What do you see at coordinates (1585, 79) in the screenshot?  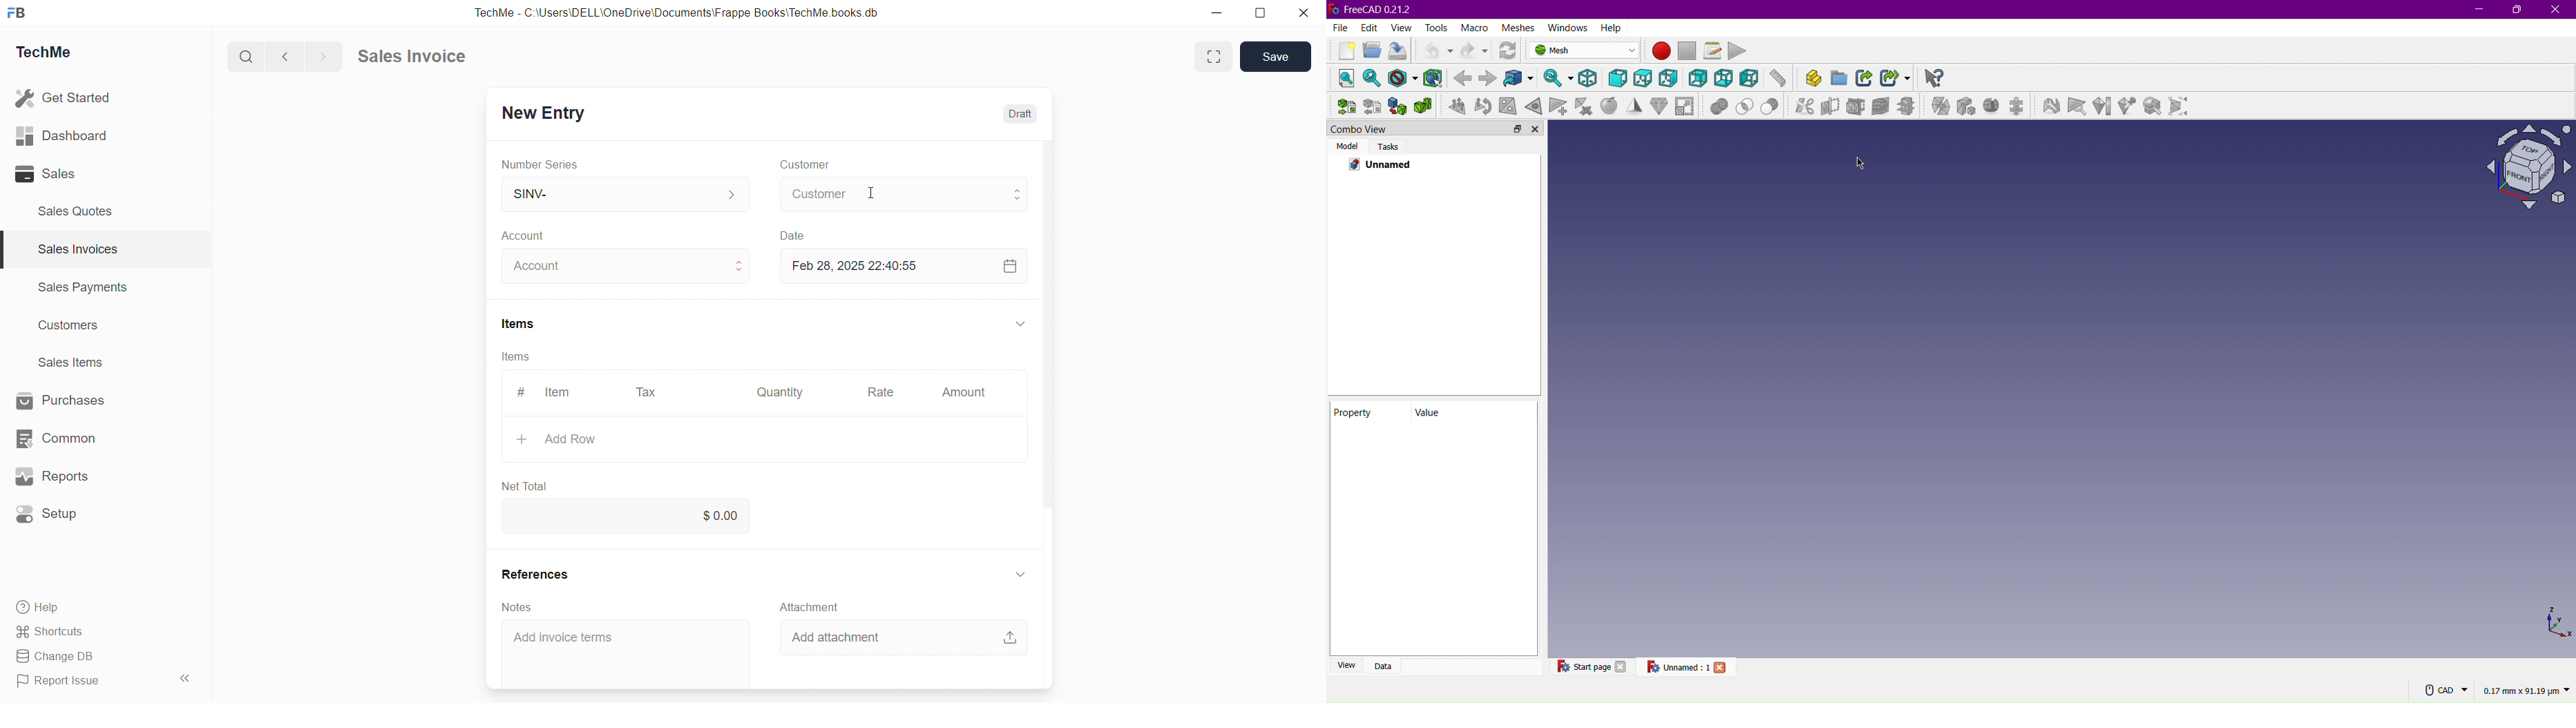 I see `Isometric` at bounding box center [1585, 79].